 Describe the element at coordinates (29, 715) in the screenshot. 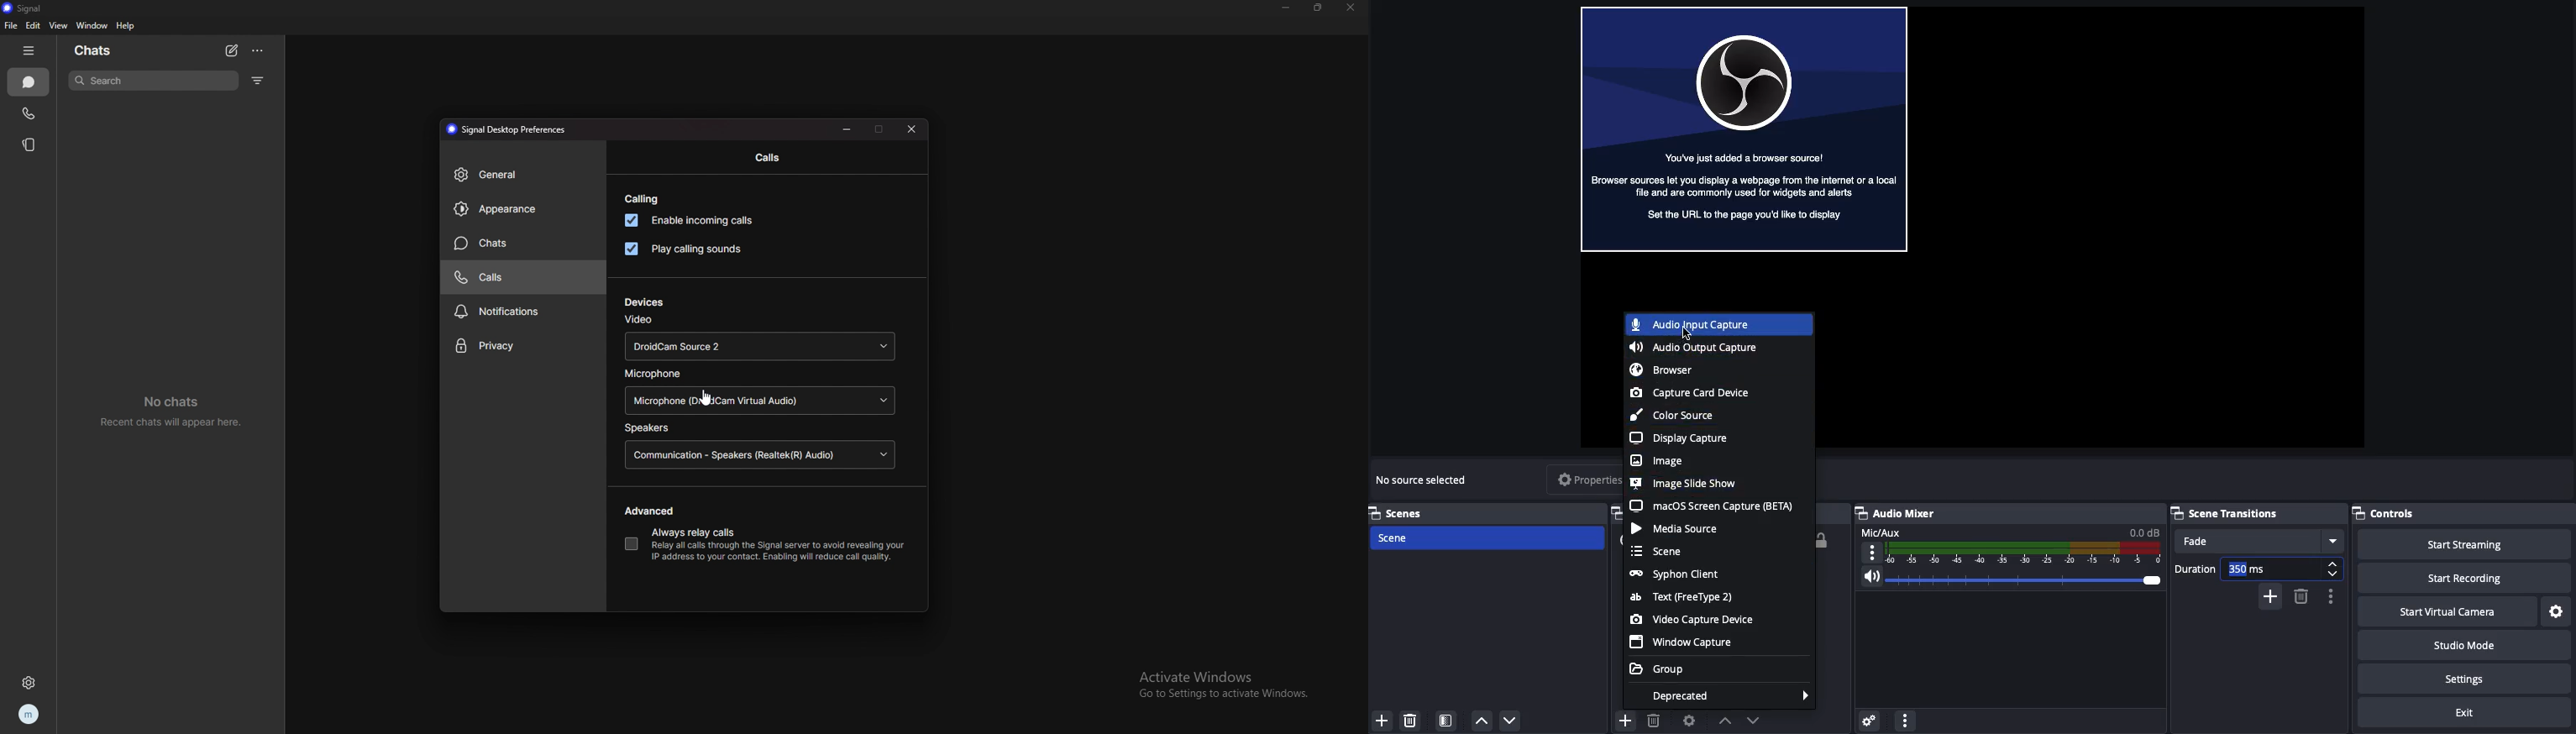

I see `profile` at that location.